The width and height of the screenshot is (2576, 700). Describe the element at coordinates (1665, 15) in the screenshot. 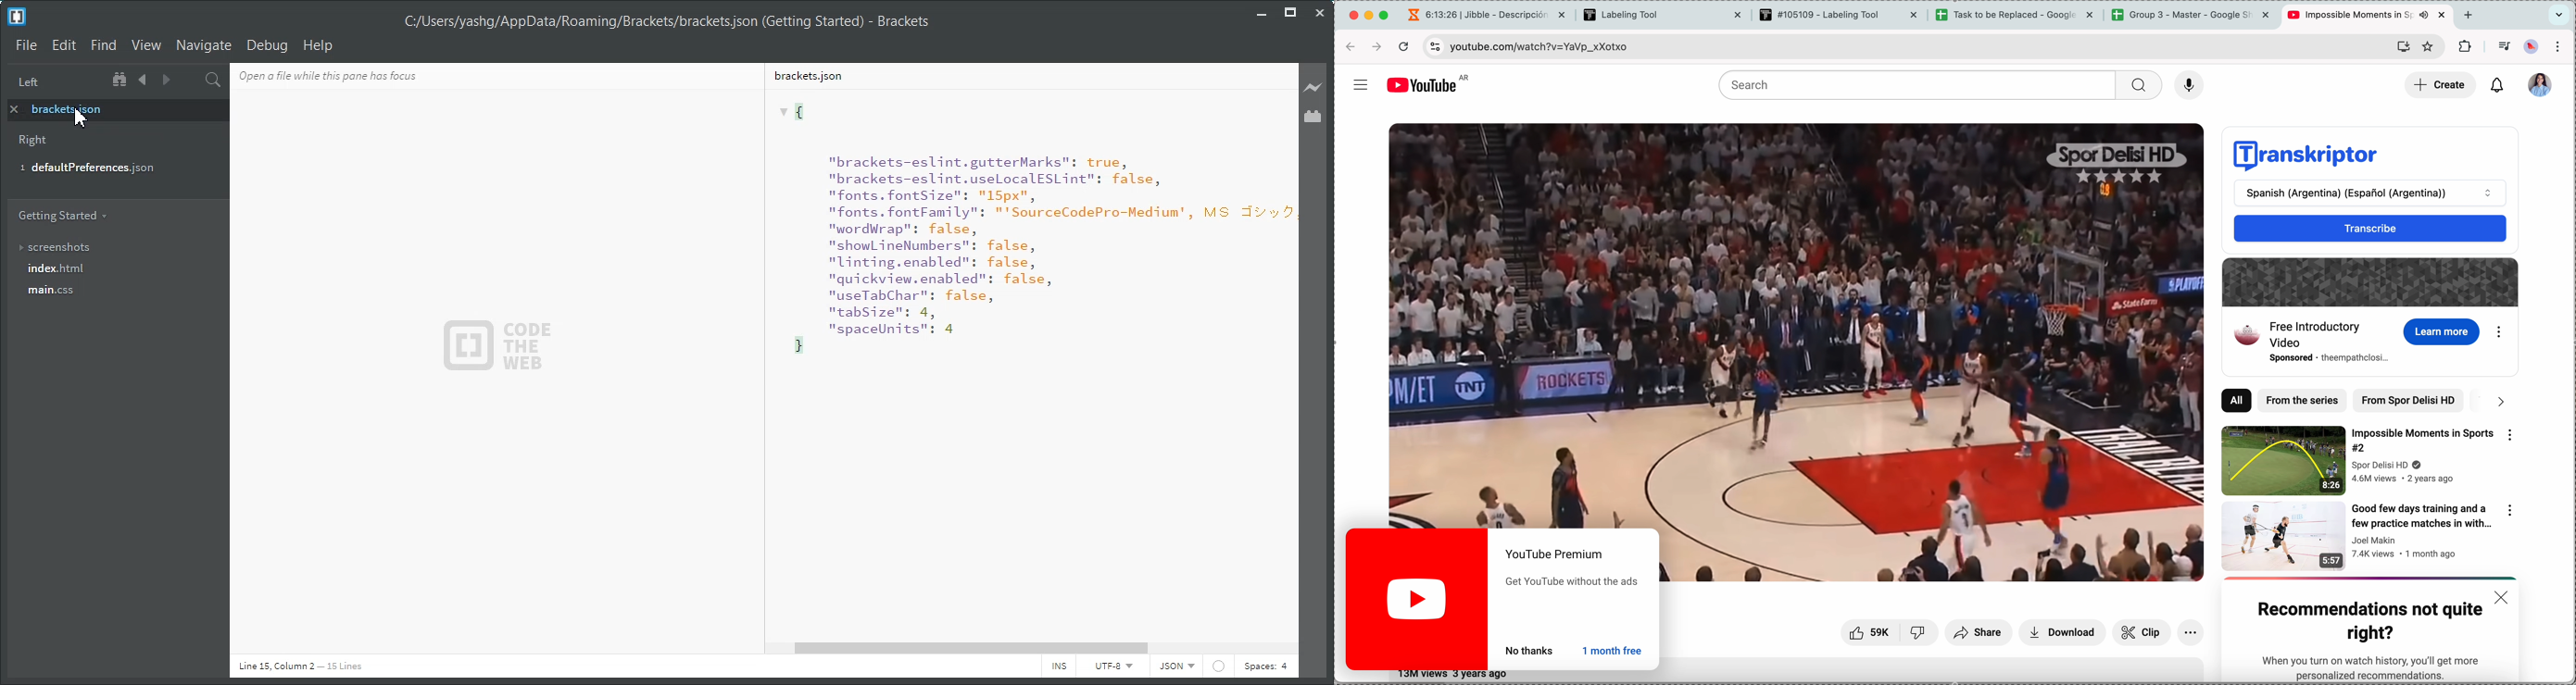

I see `tab` at that location.